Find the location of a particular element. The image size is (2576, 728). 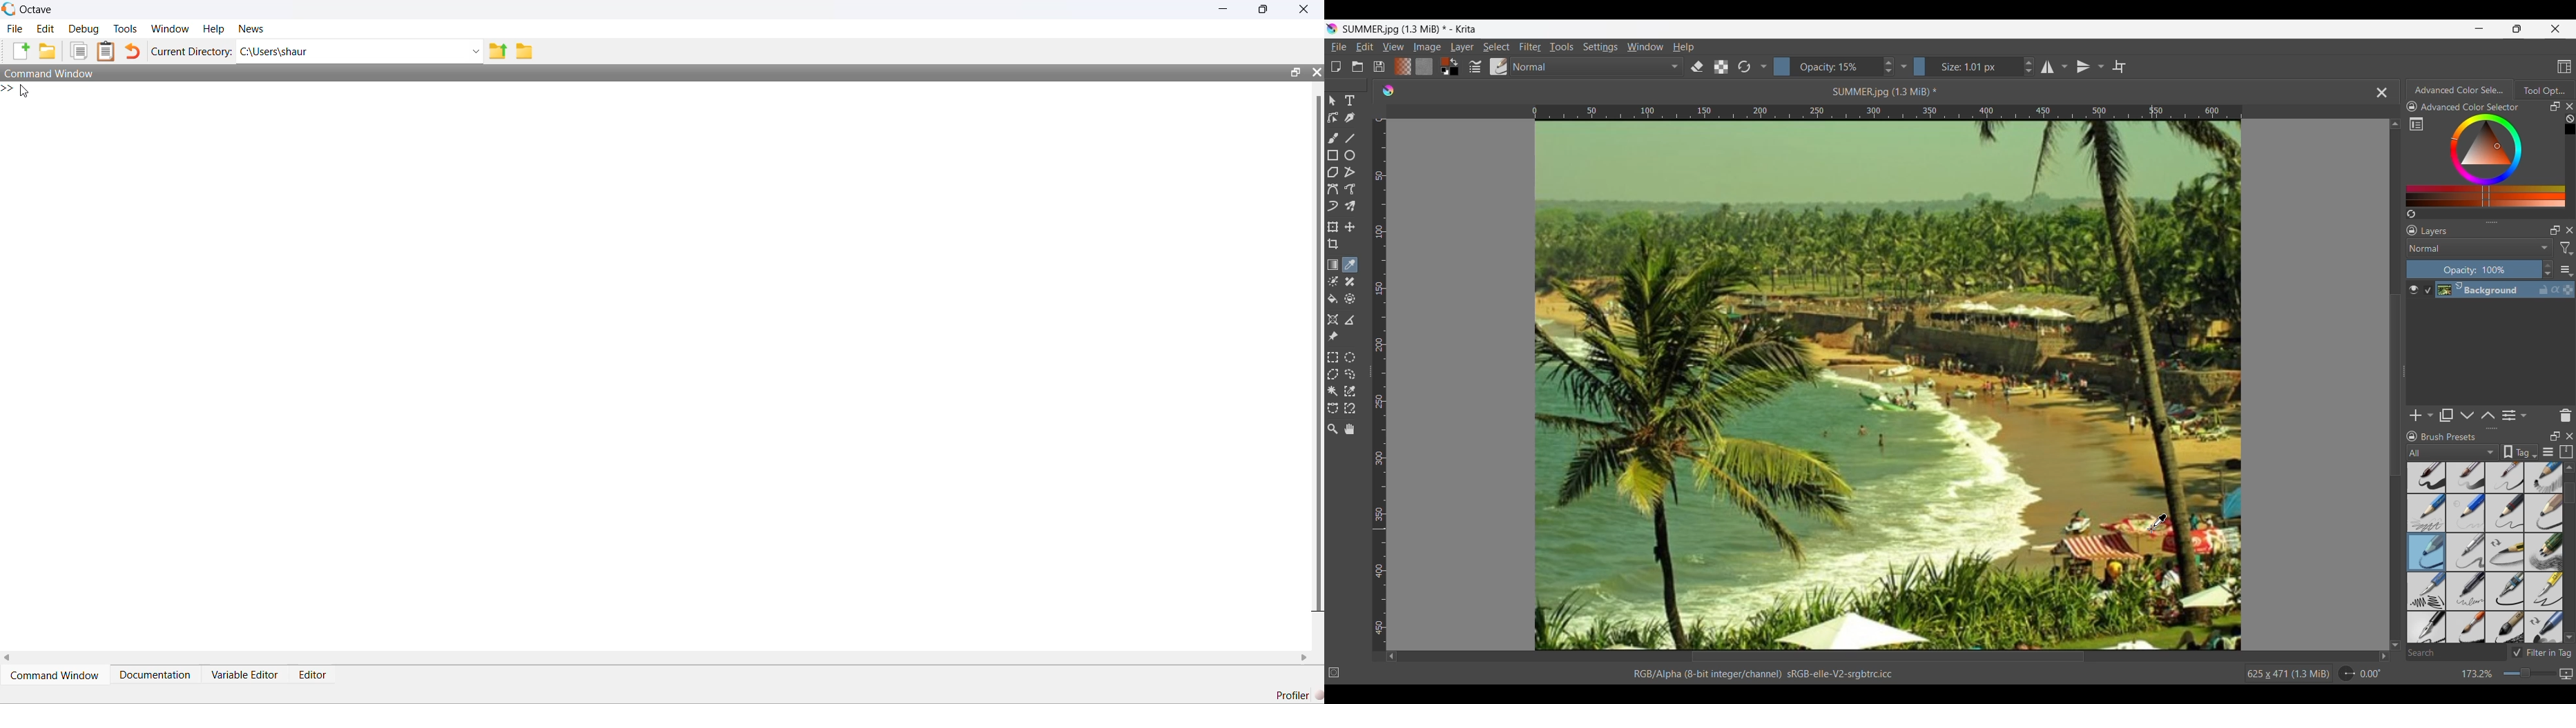

Freehand path tool is located at coordinates (1350, 189).